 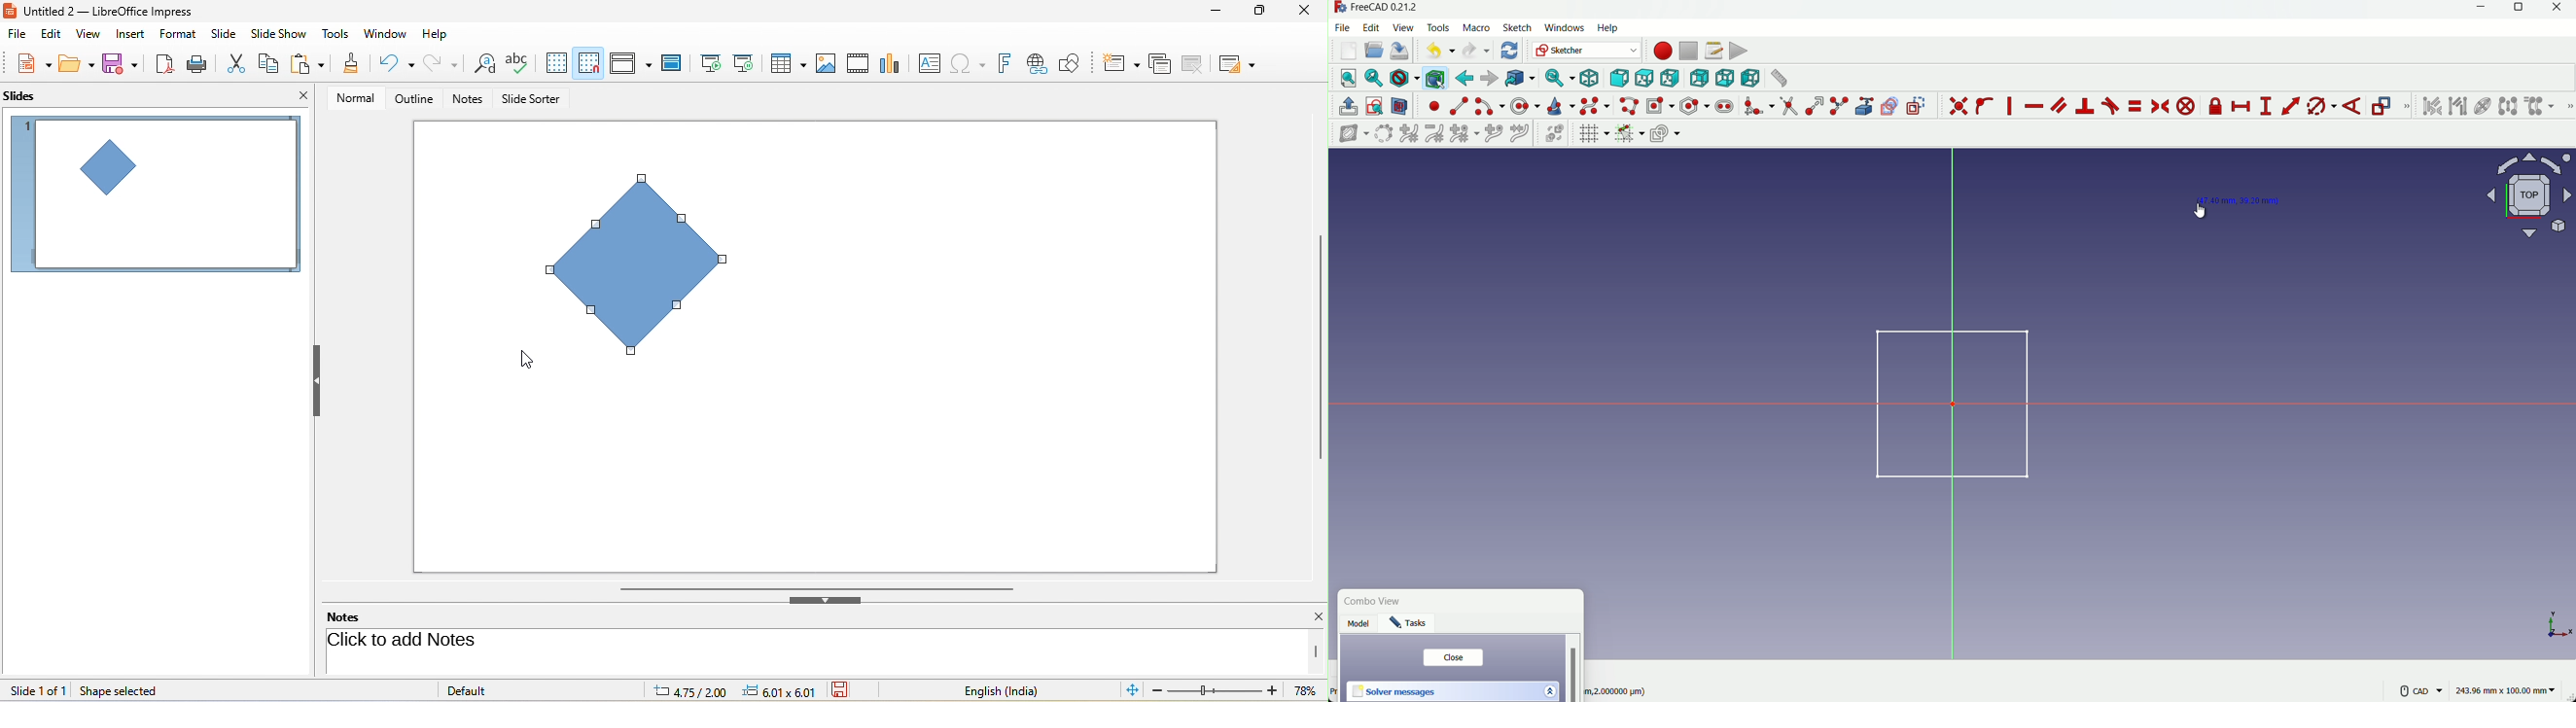 What do you see at coordinates (1917, 105) in the screenshot?
I see `toggle construction geometry` at bounding box center [1917, 105].